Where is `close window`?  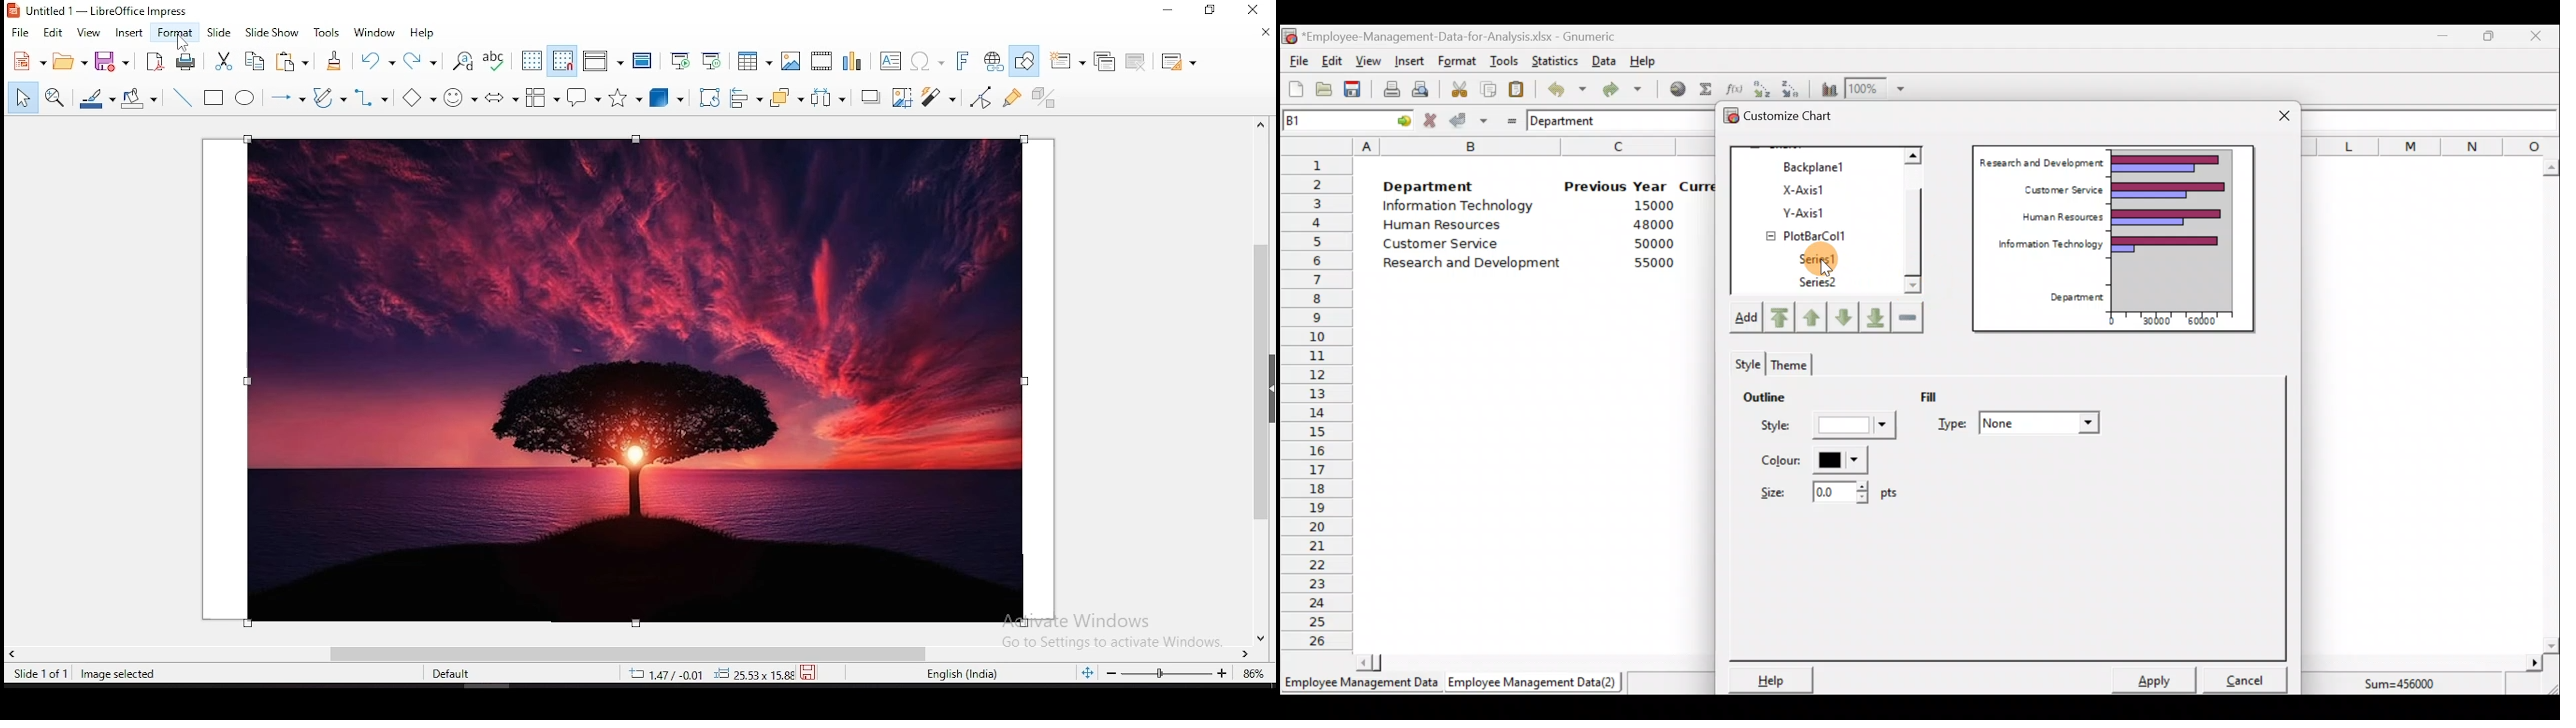 close window is located at coordinates (1253, 11).